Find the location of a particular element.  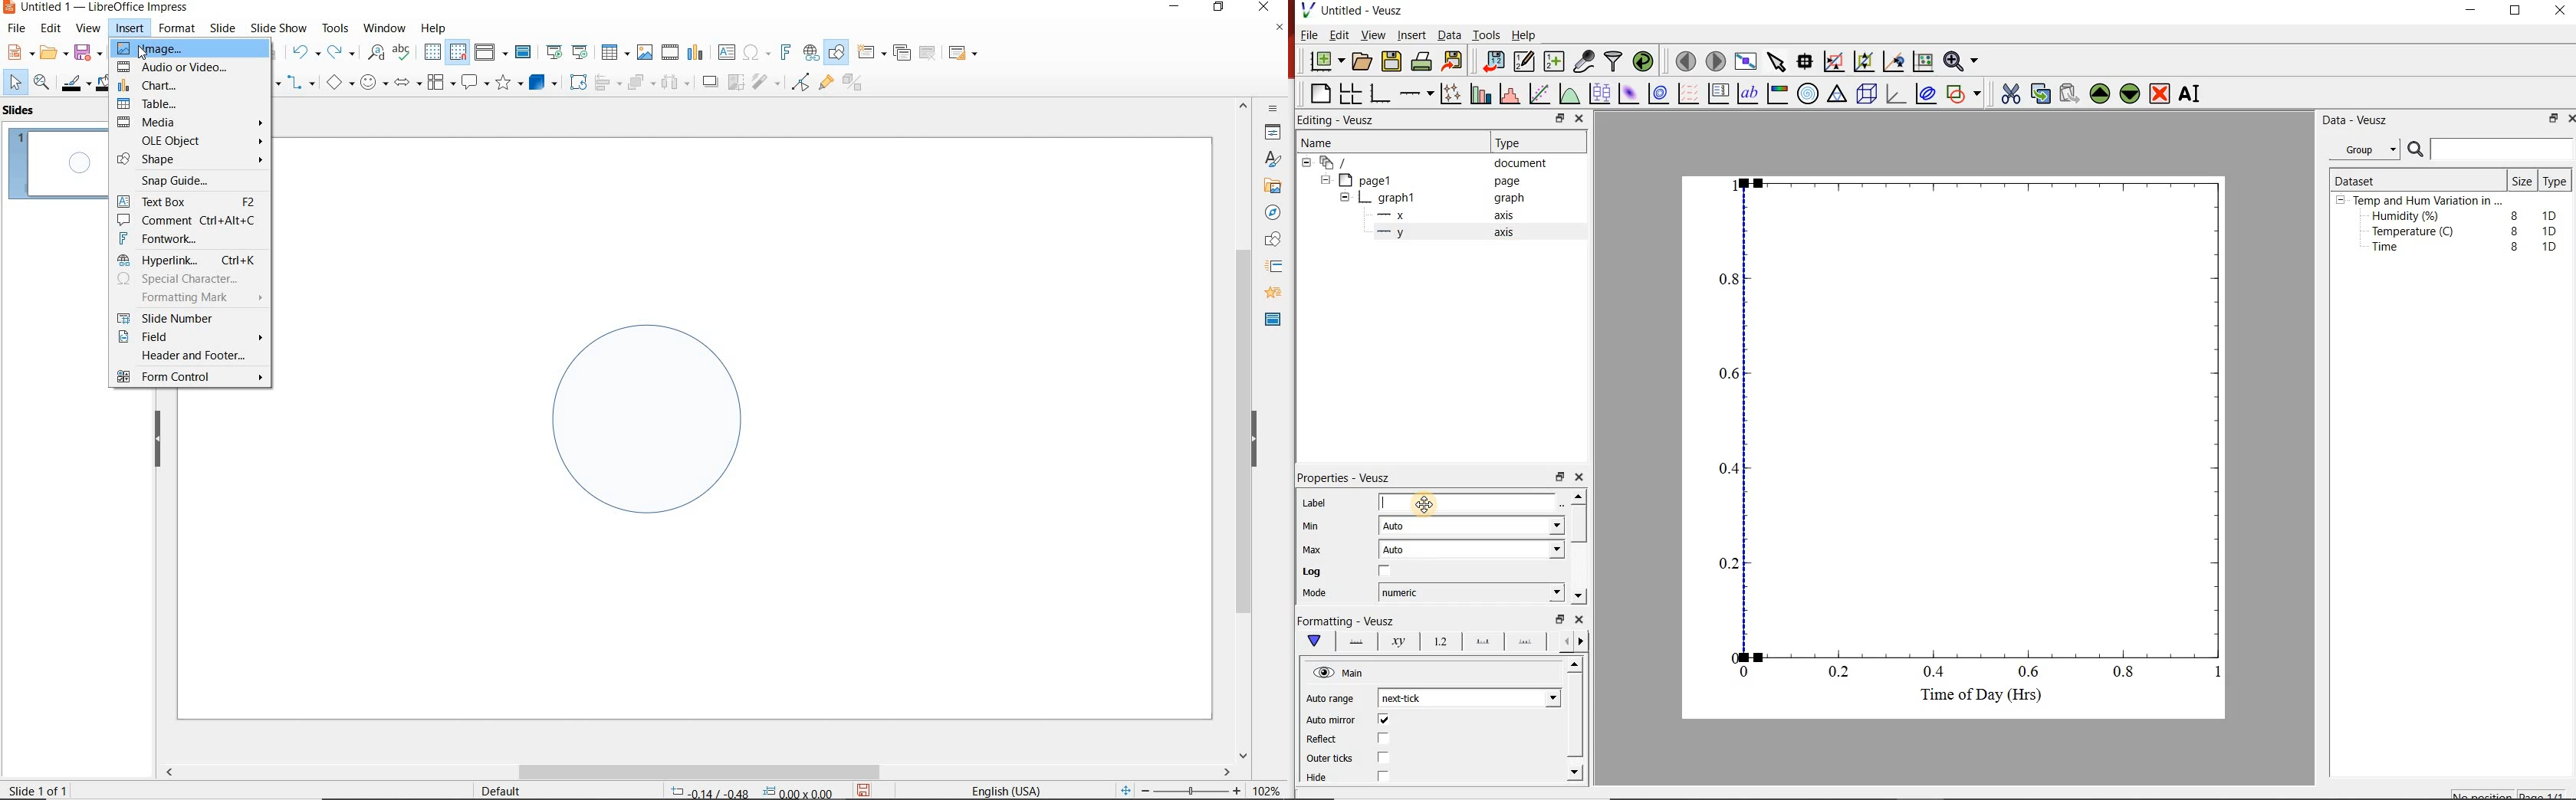

Size is located at coordinates (2521, 180).